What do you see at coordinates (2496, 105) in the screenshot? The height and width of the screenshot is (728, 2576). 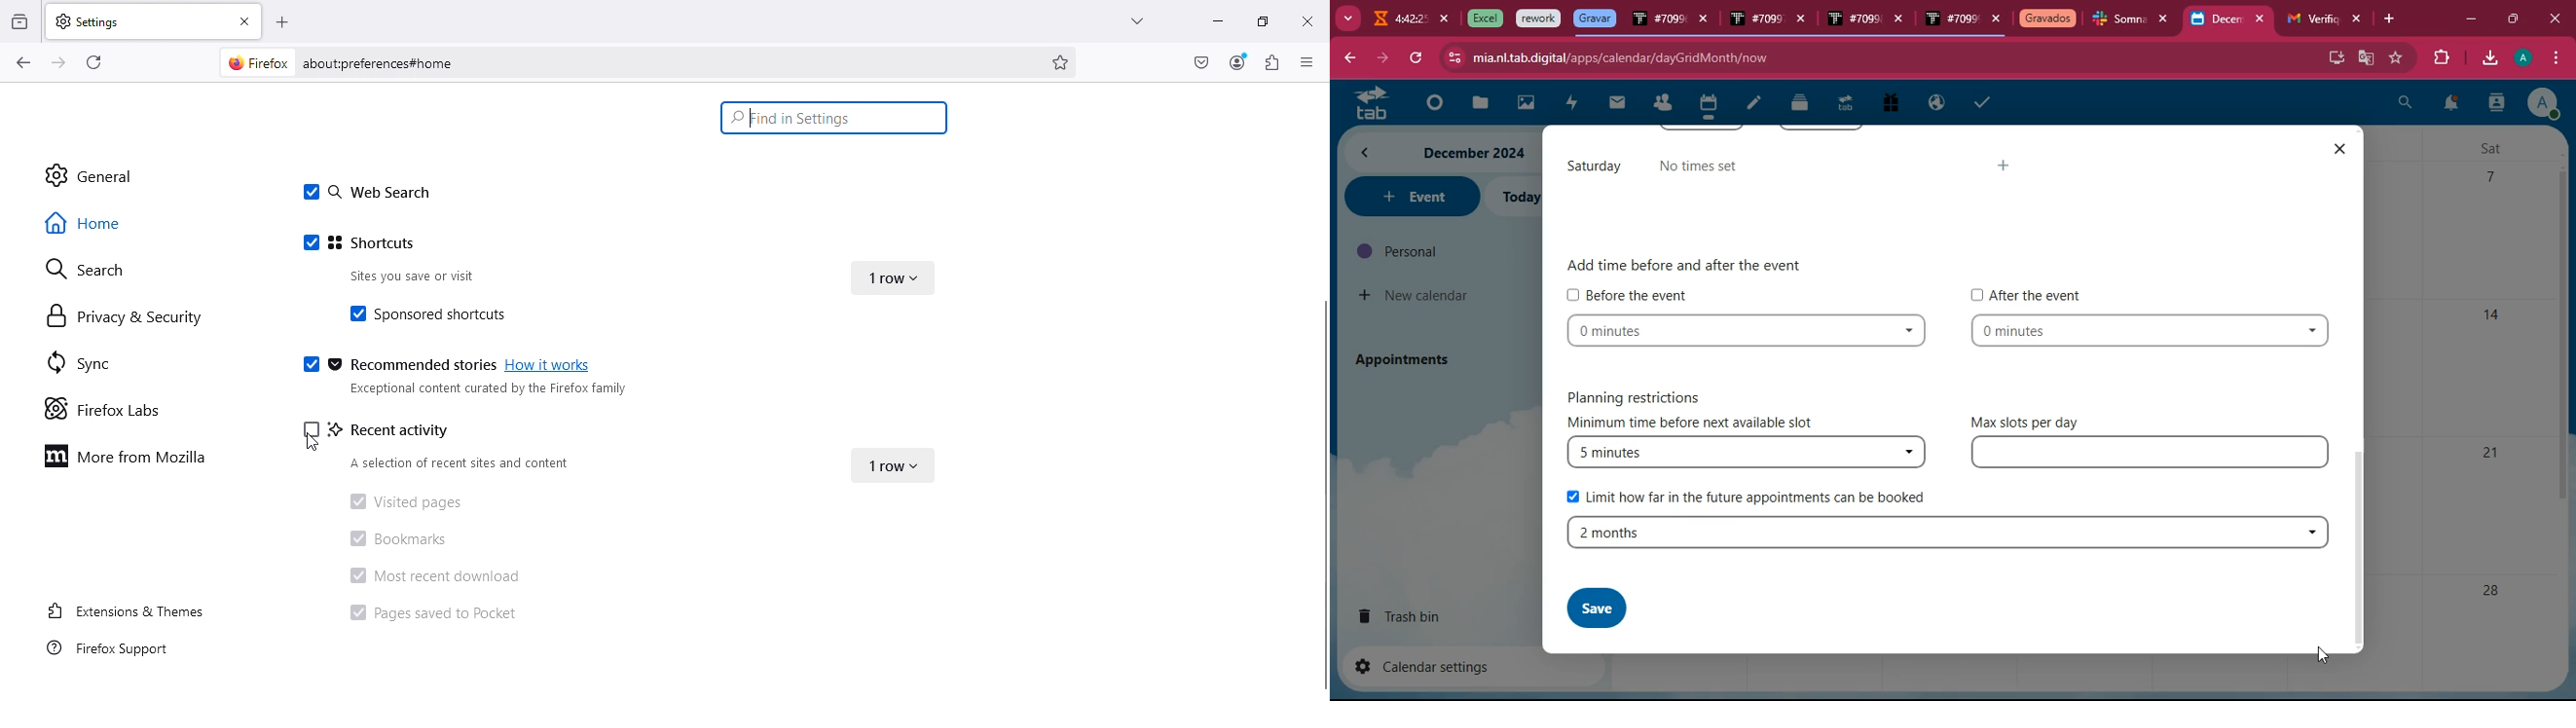 I see `user` at bounding box center [2496, 105].